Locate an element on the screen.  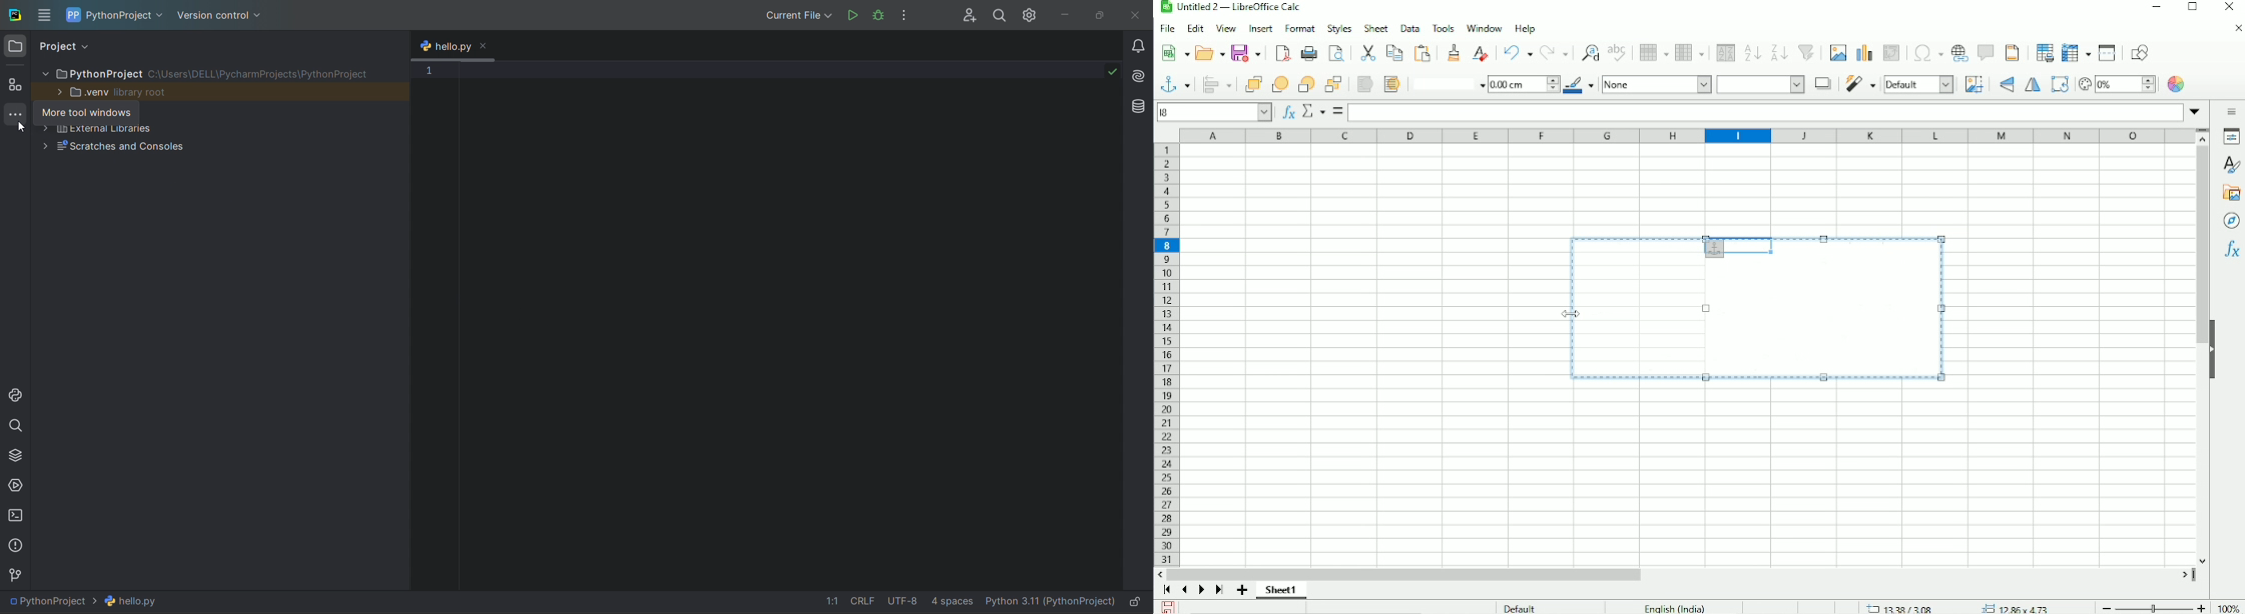
Cursor position is located at coordinates (1959, 607).